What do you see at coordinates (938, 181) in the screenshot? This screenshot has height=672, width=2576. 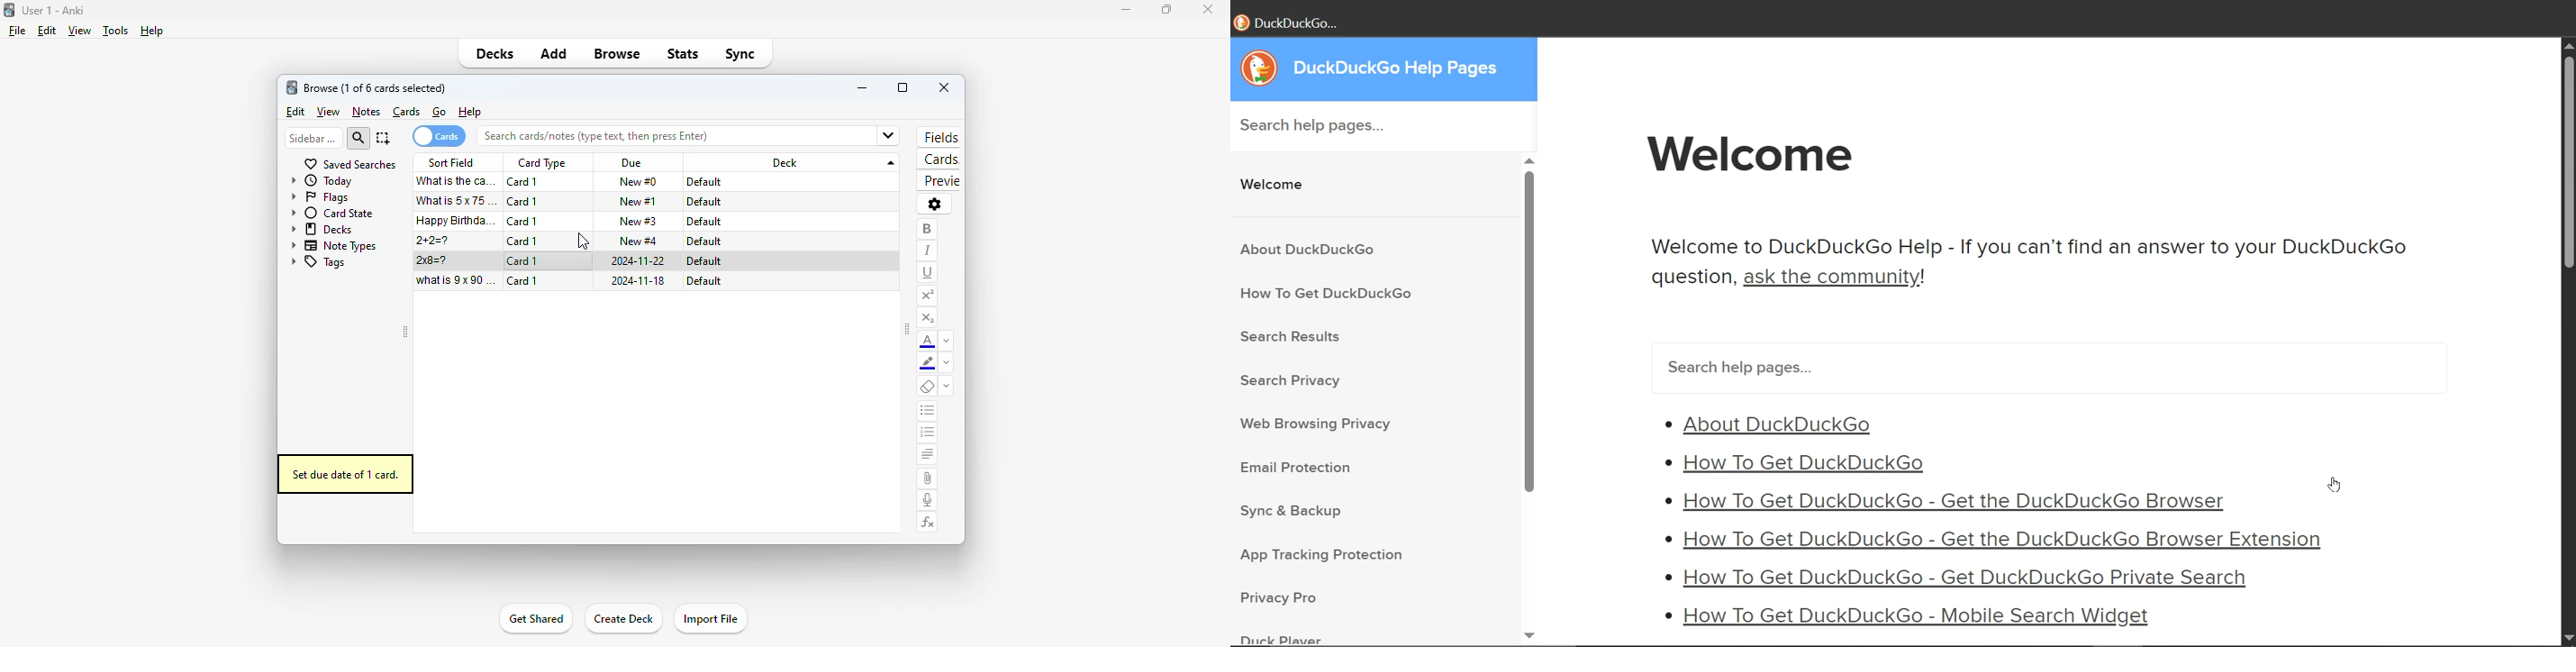 I see `preview` at bounding box center [938, 181].